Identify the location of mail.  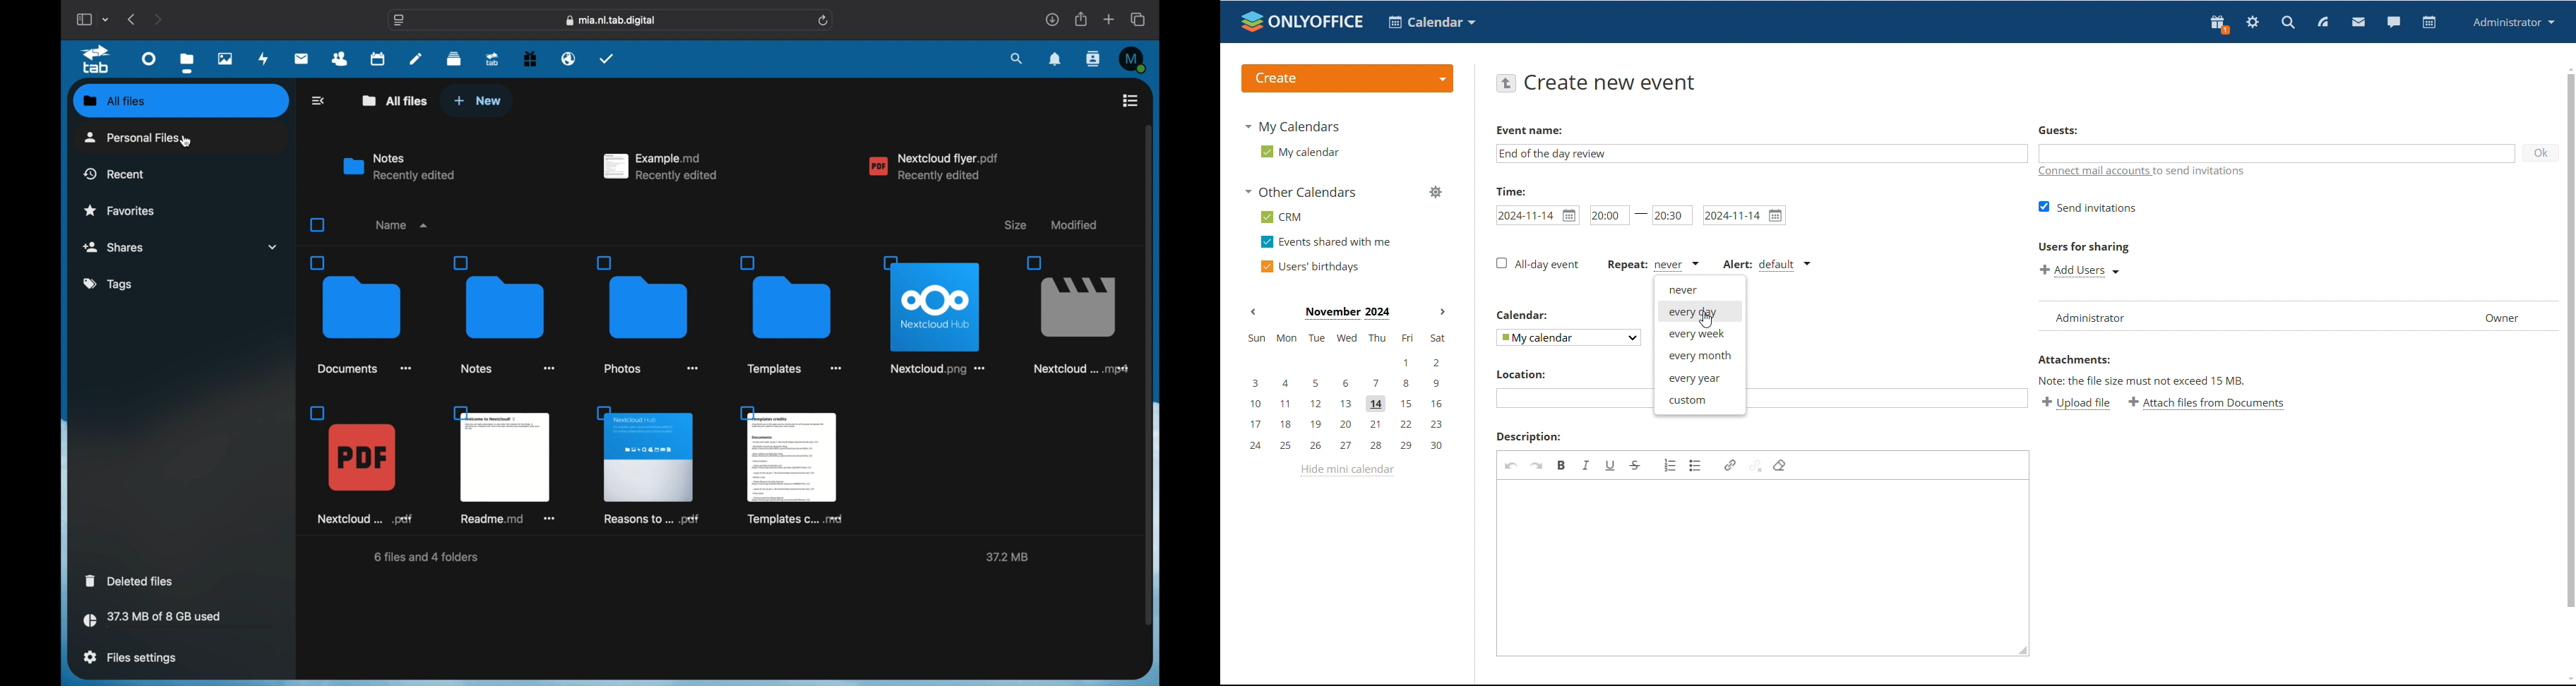
(2359, 23).